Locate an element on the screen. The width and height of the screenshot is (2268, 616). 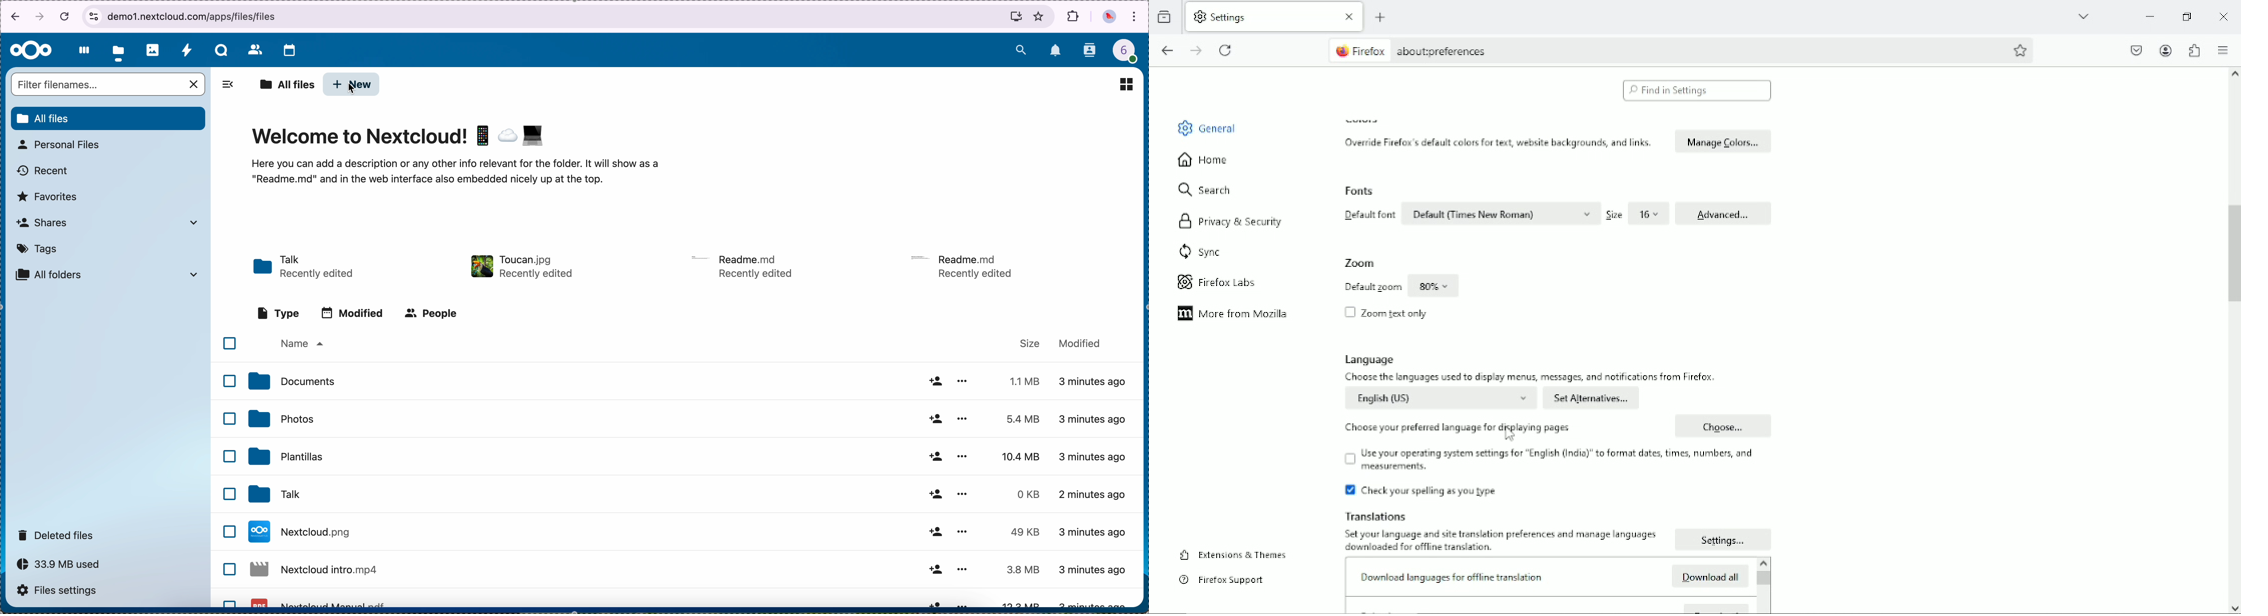
all files is located at coordinates (287, 85).